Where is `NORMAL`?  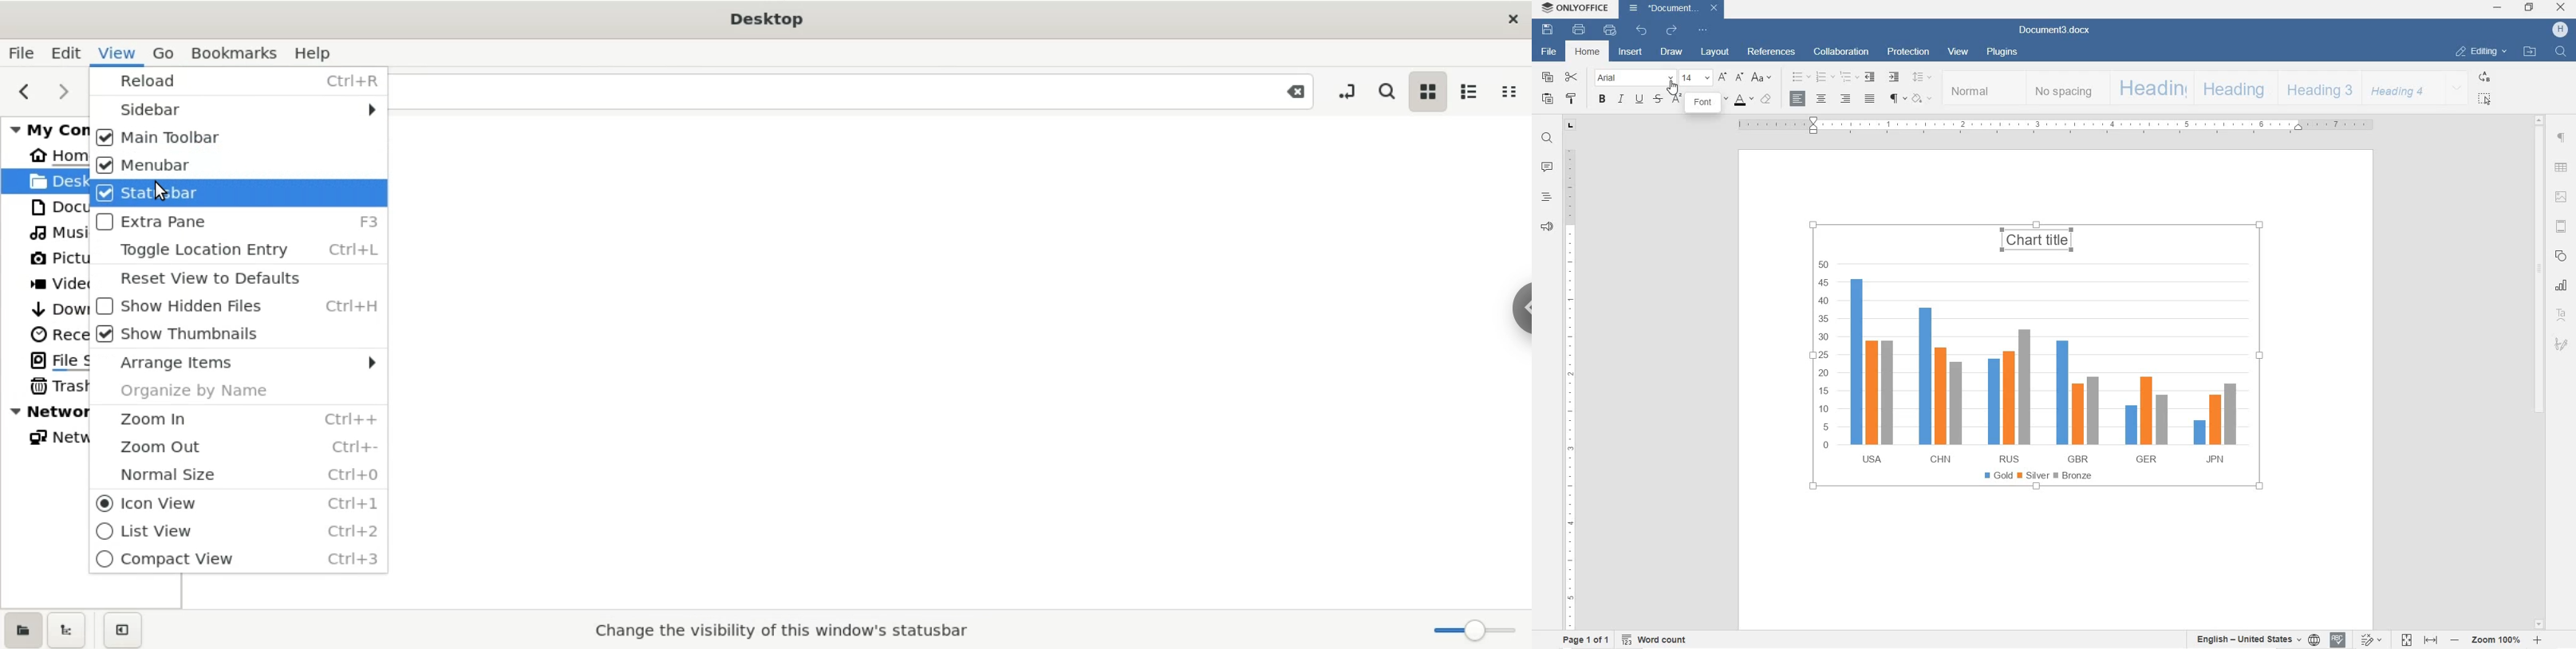
NORMAL is located at coordinates (1984, 88).